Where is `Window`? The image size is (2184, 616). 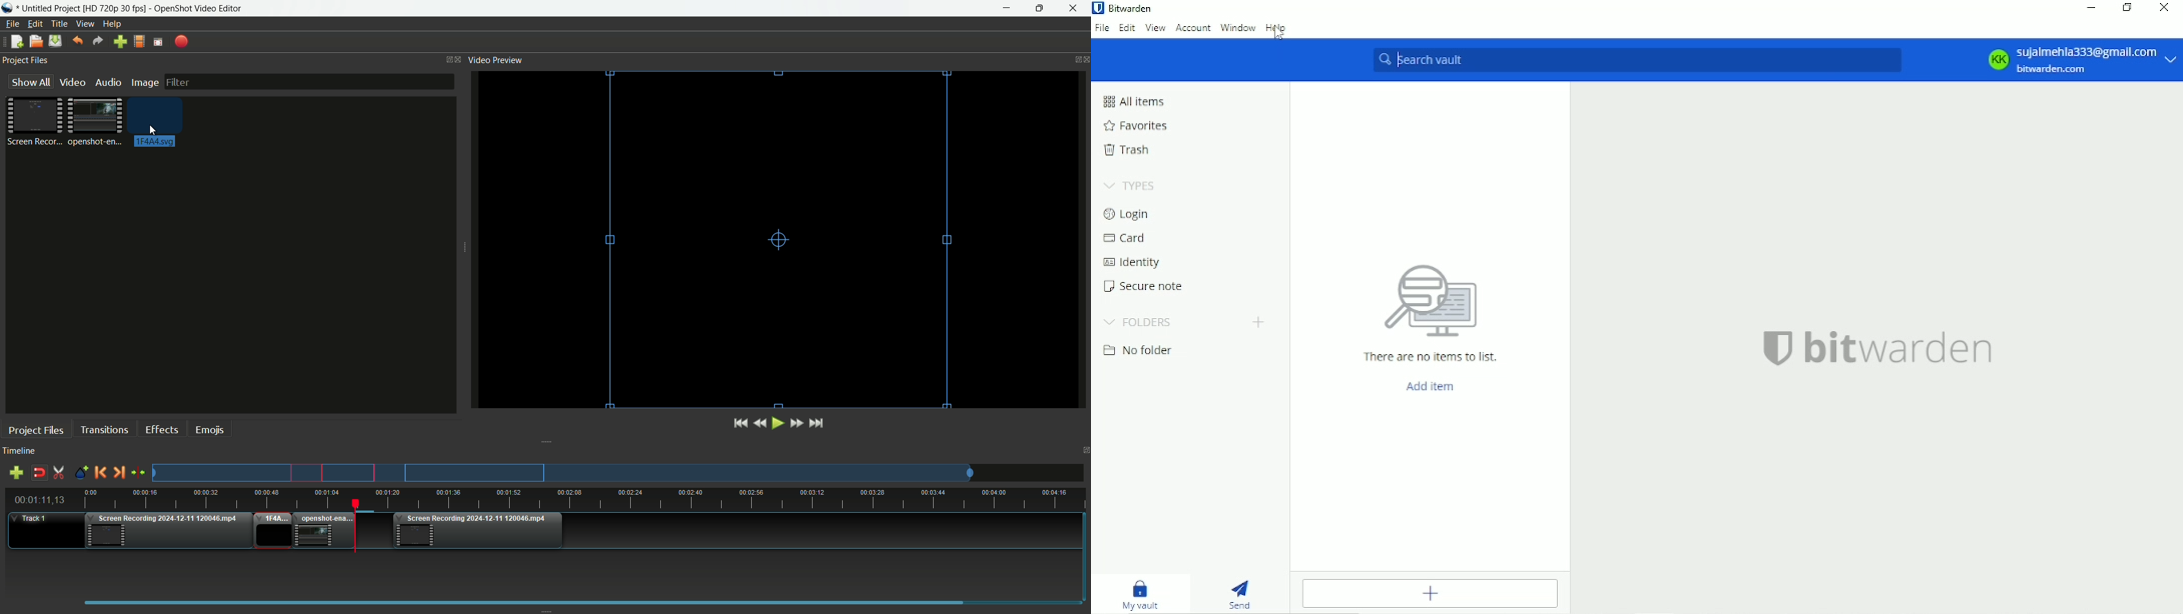 Window is located at coordinates (1239, 29).